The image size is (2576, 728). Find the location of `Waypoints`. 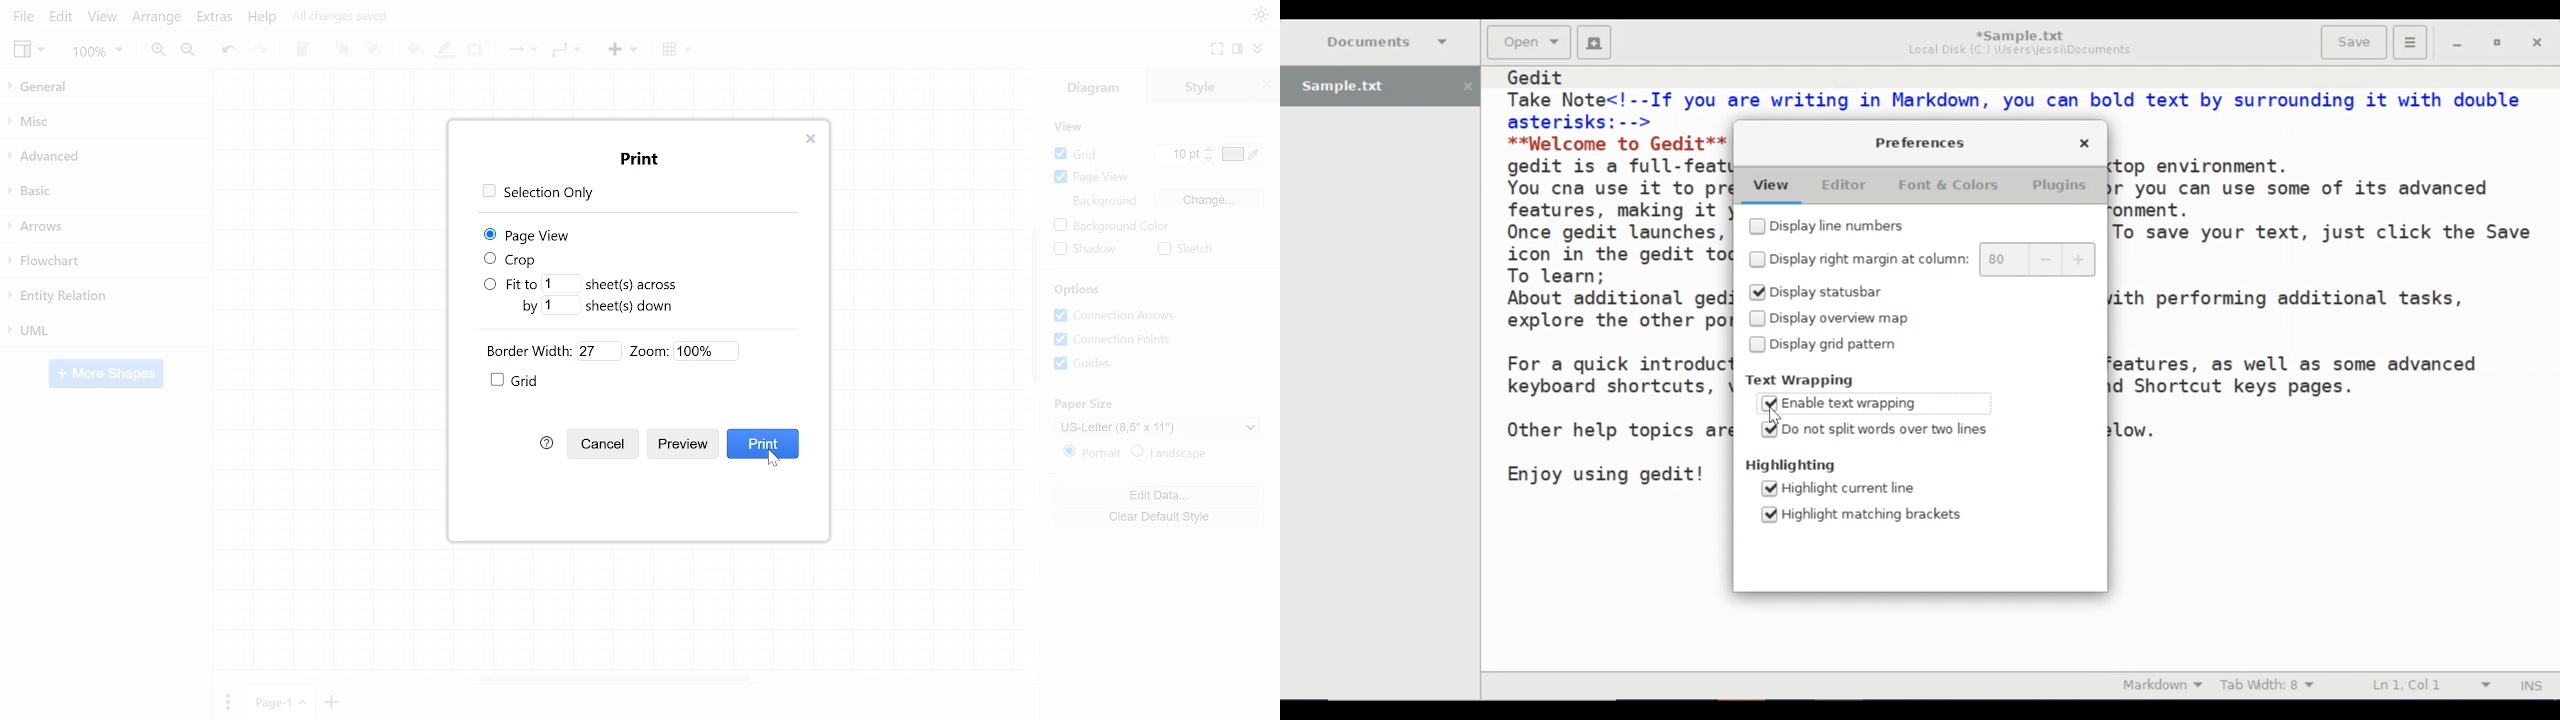

Waypoints is located at coordinates (567, 51).